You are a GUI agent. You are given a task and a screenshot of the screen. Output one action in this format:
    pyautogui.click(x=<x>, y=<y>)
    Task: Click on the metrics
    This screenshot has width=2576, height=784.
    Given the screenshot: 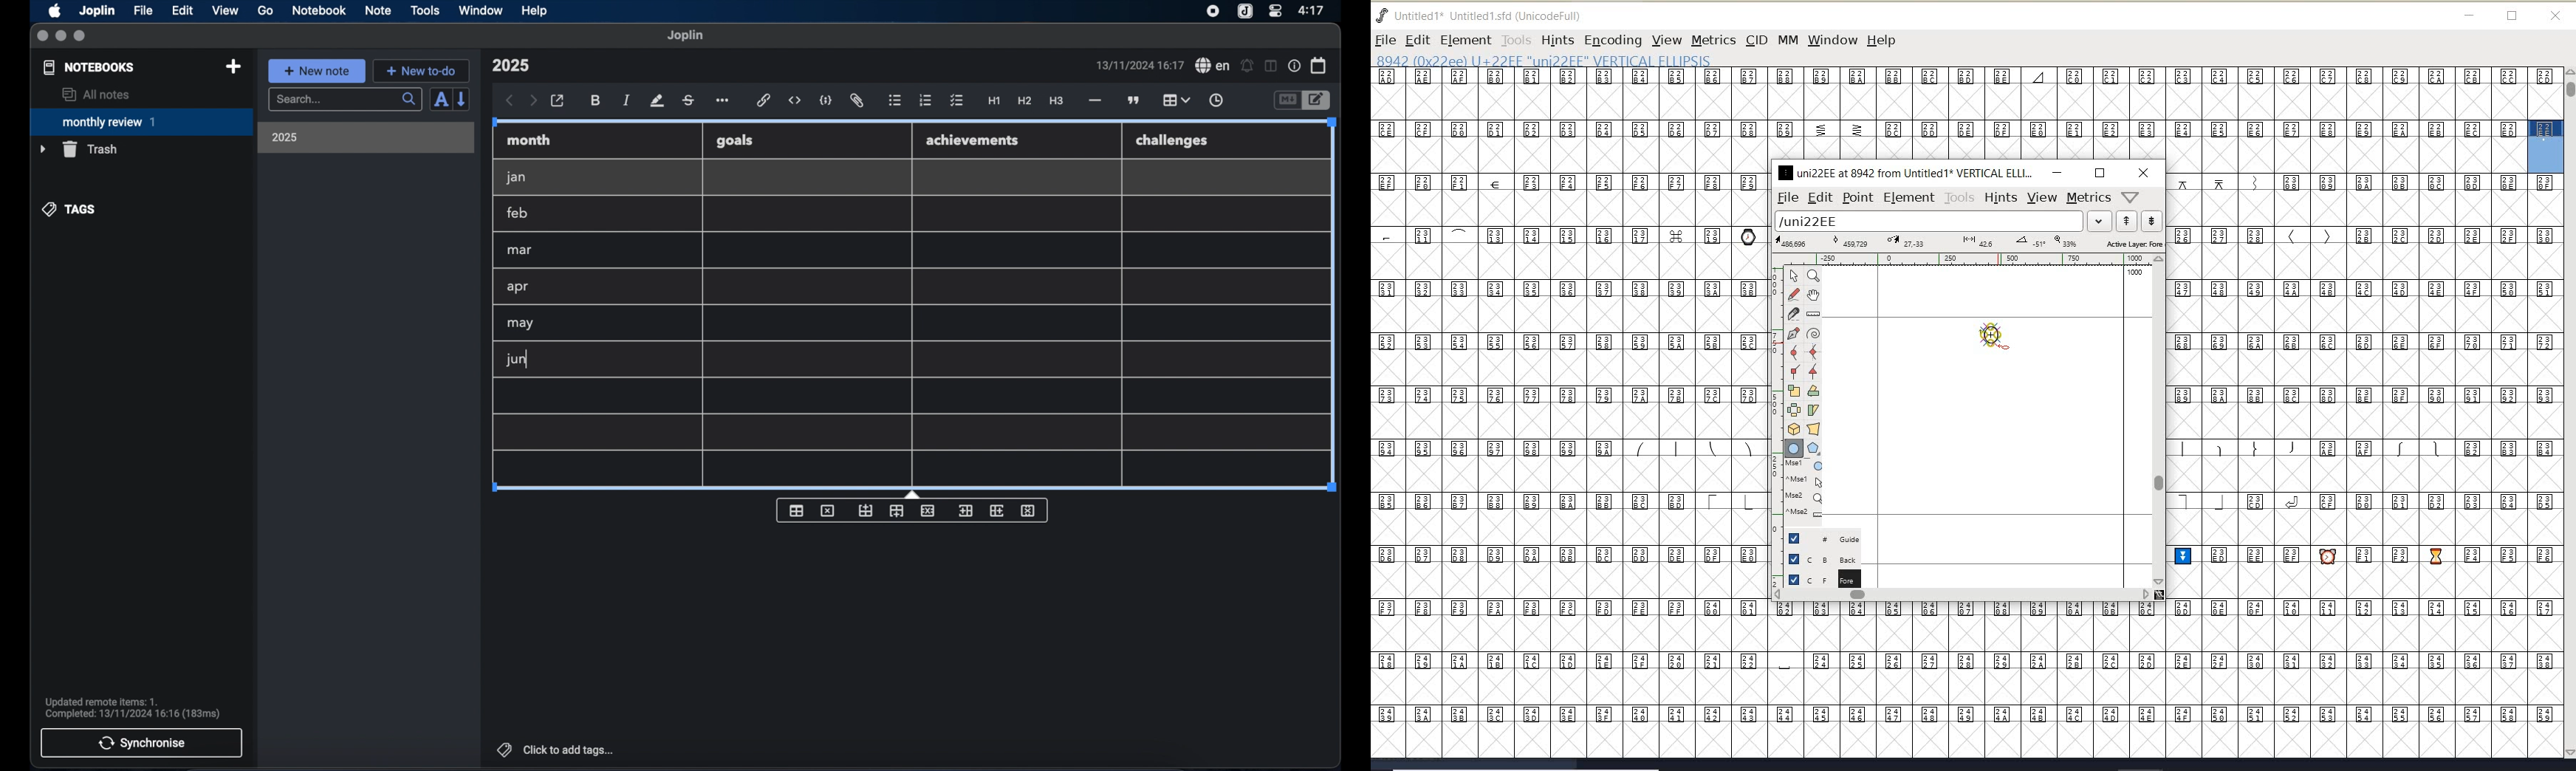 What is the action you would take?
    pyautogui.click(x=2089, y=198)
    